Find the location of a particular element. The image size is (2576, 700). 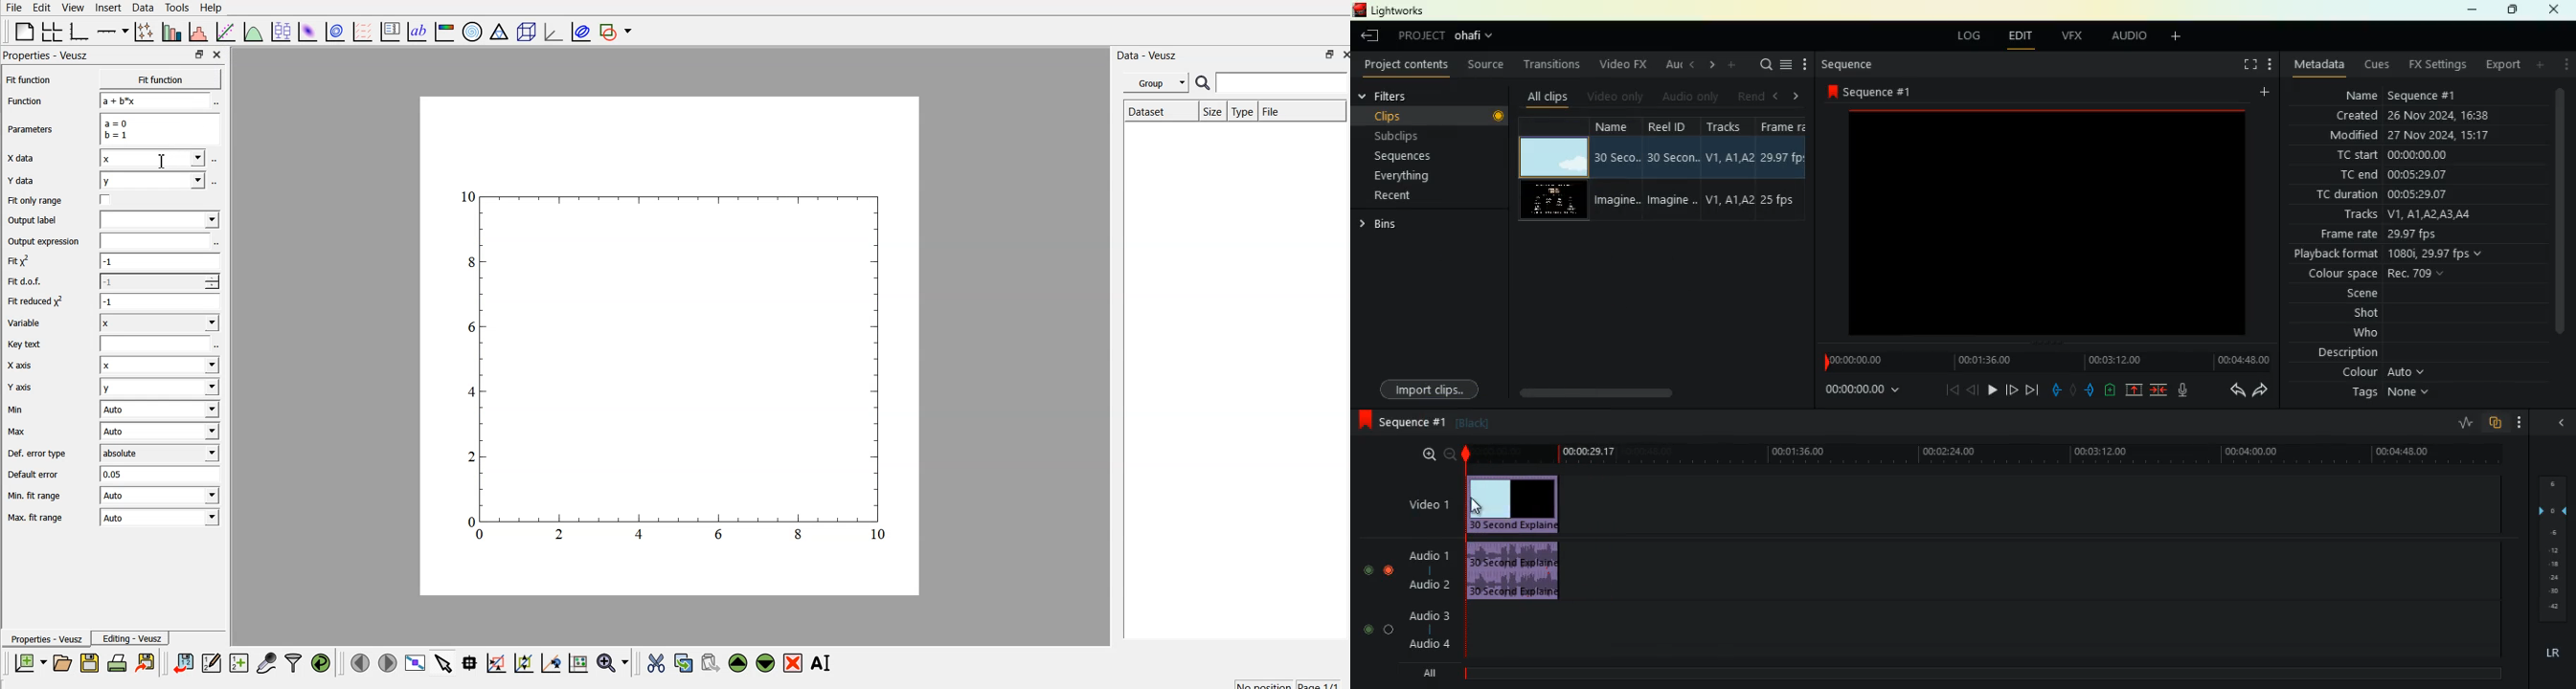

project is located at coordinates (1452, 36).